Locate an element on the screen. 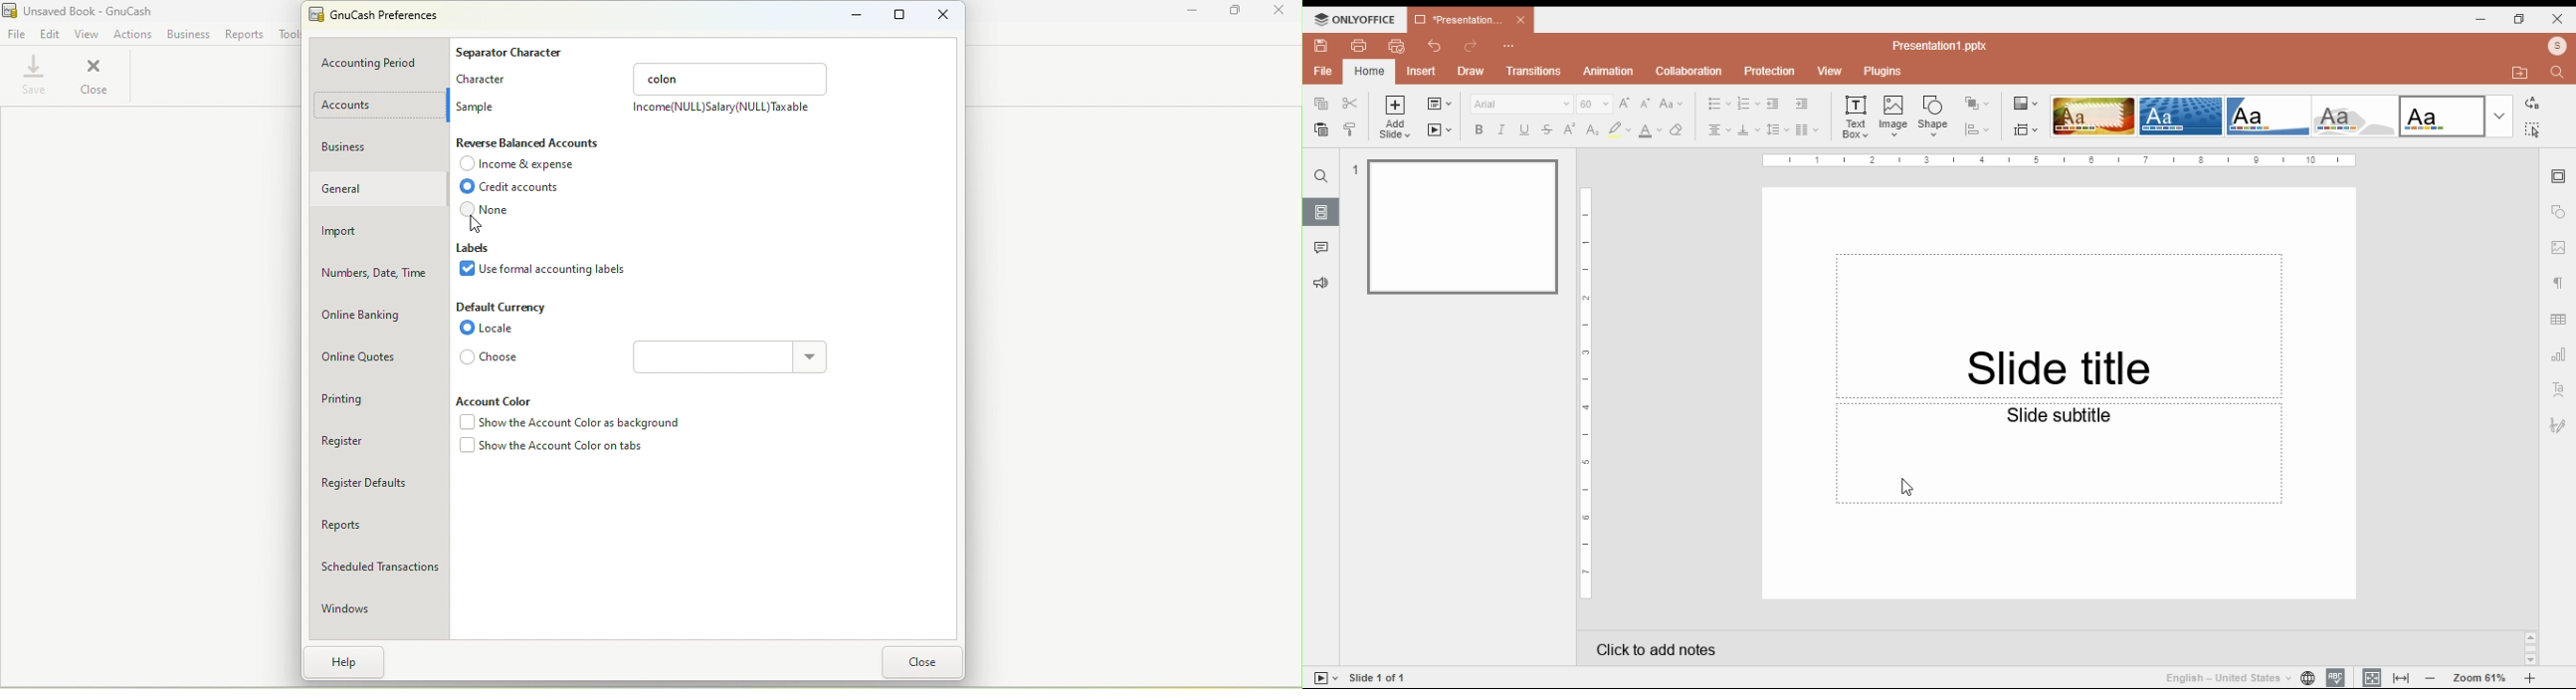  vertical alignment is located at coordinates (1748, 132).